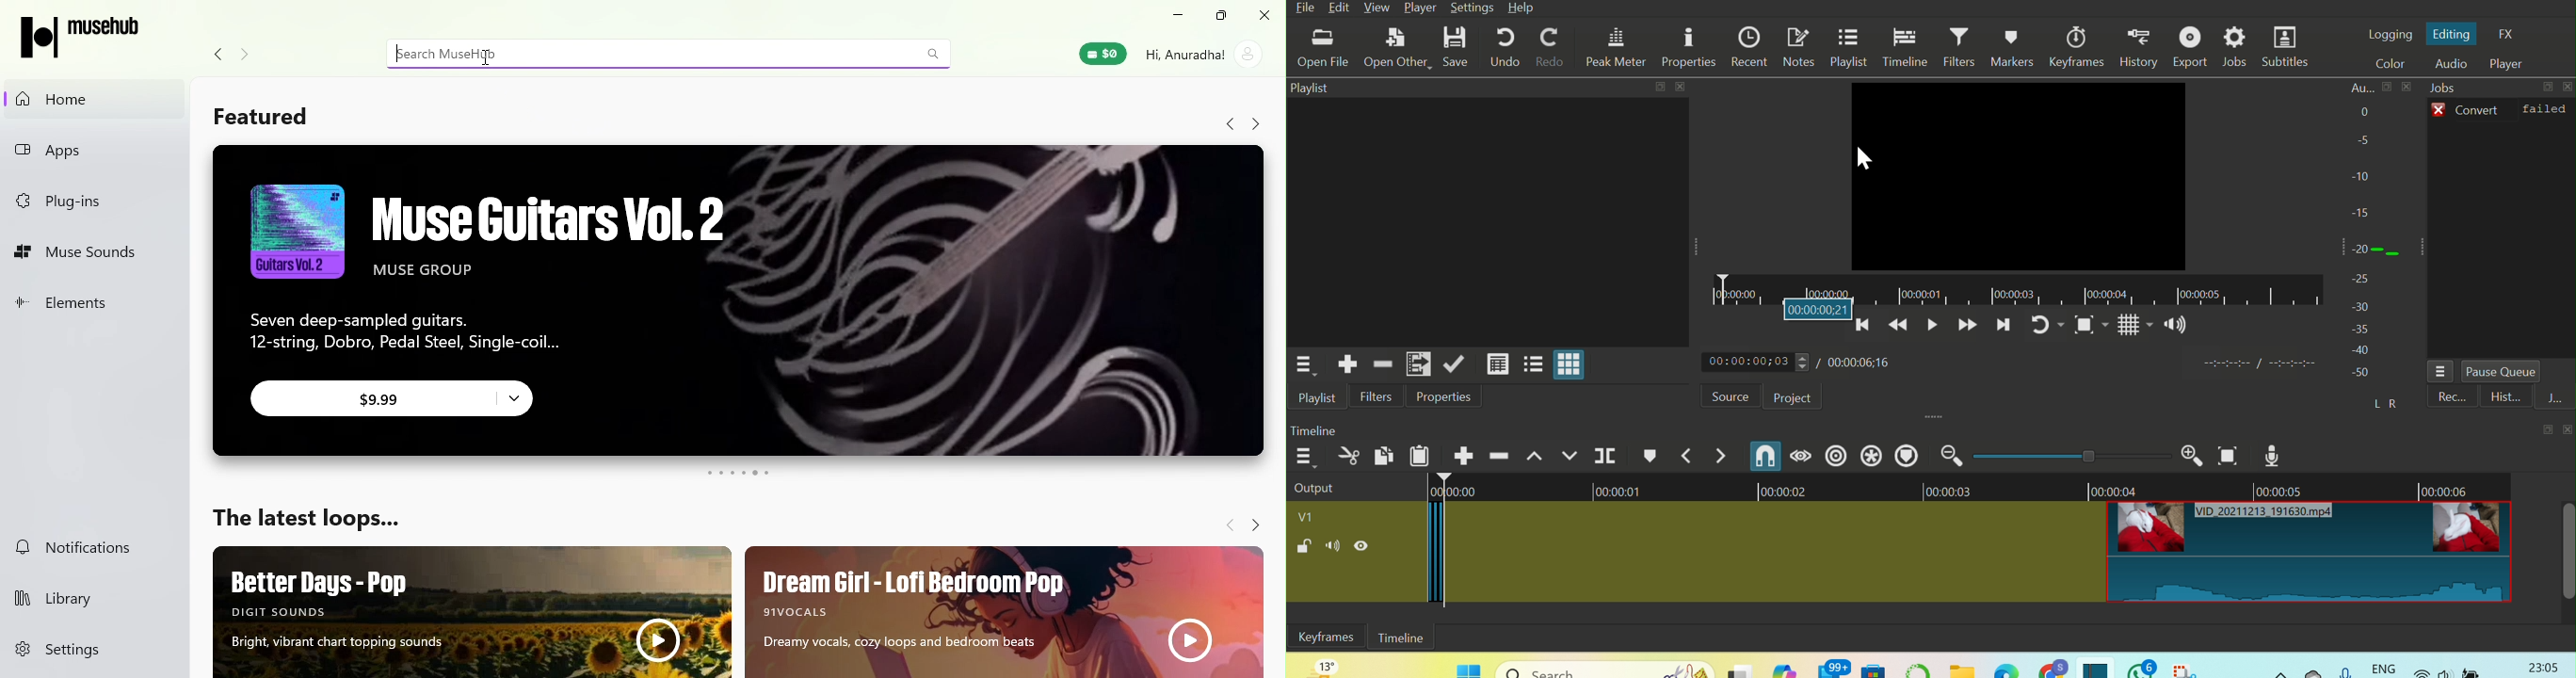 The height and width of the screenshot is (700, 2576). I want to click on Video Timeline, so click(1931, 550).